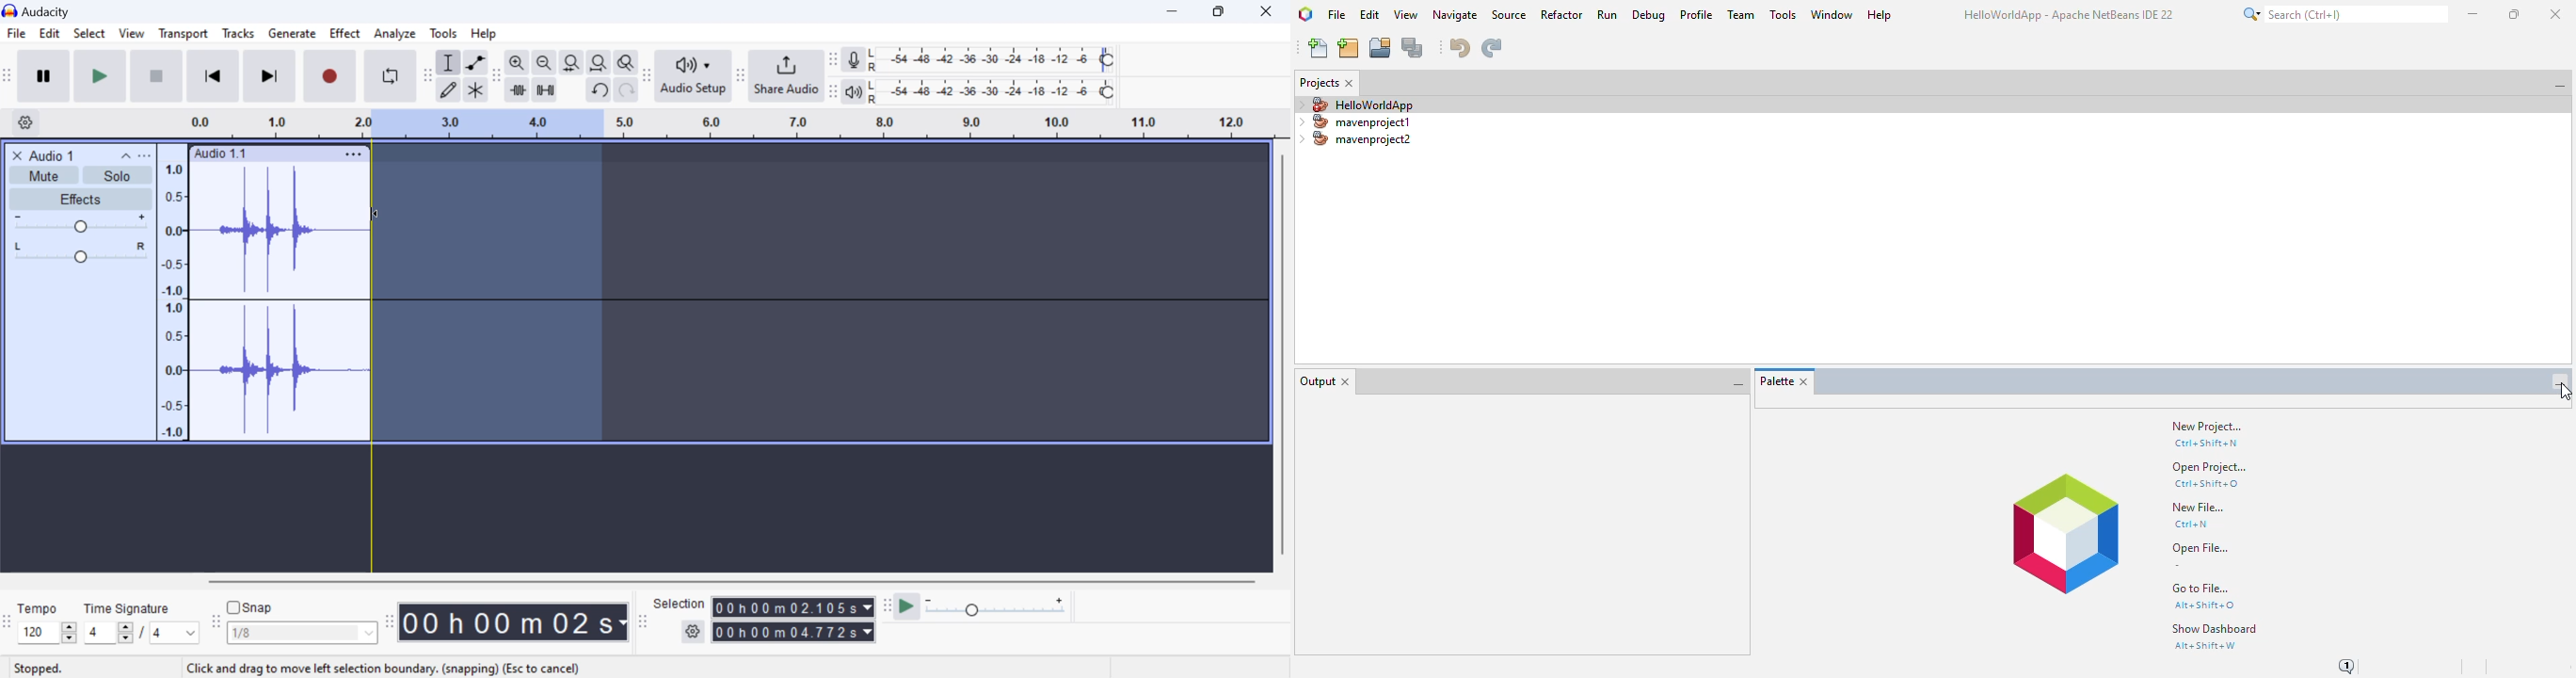 Image resolution: width=2576 pixels, height=700 pixels. Describe the element at coordinates (15, 34) in the screenshot. I see `File` at that location.